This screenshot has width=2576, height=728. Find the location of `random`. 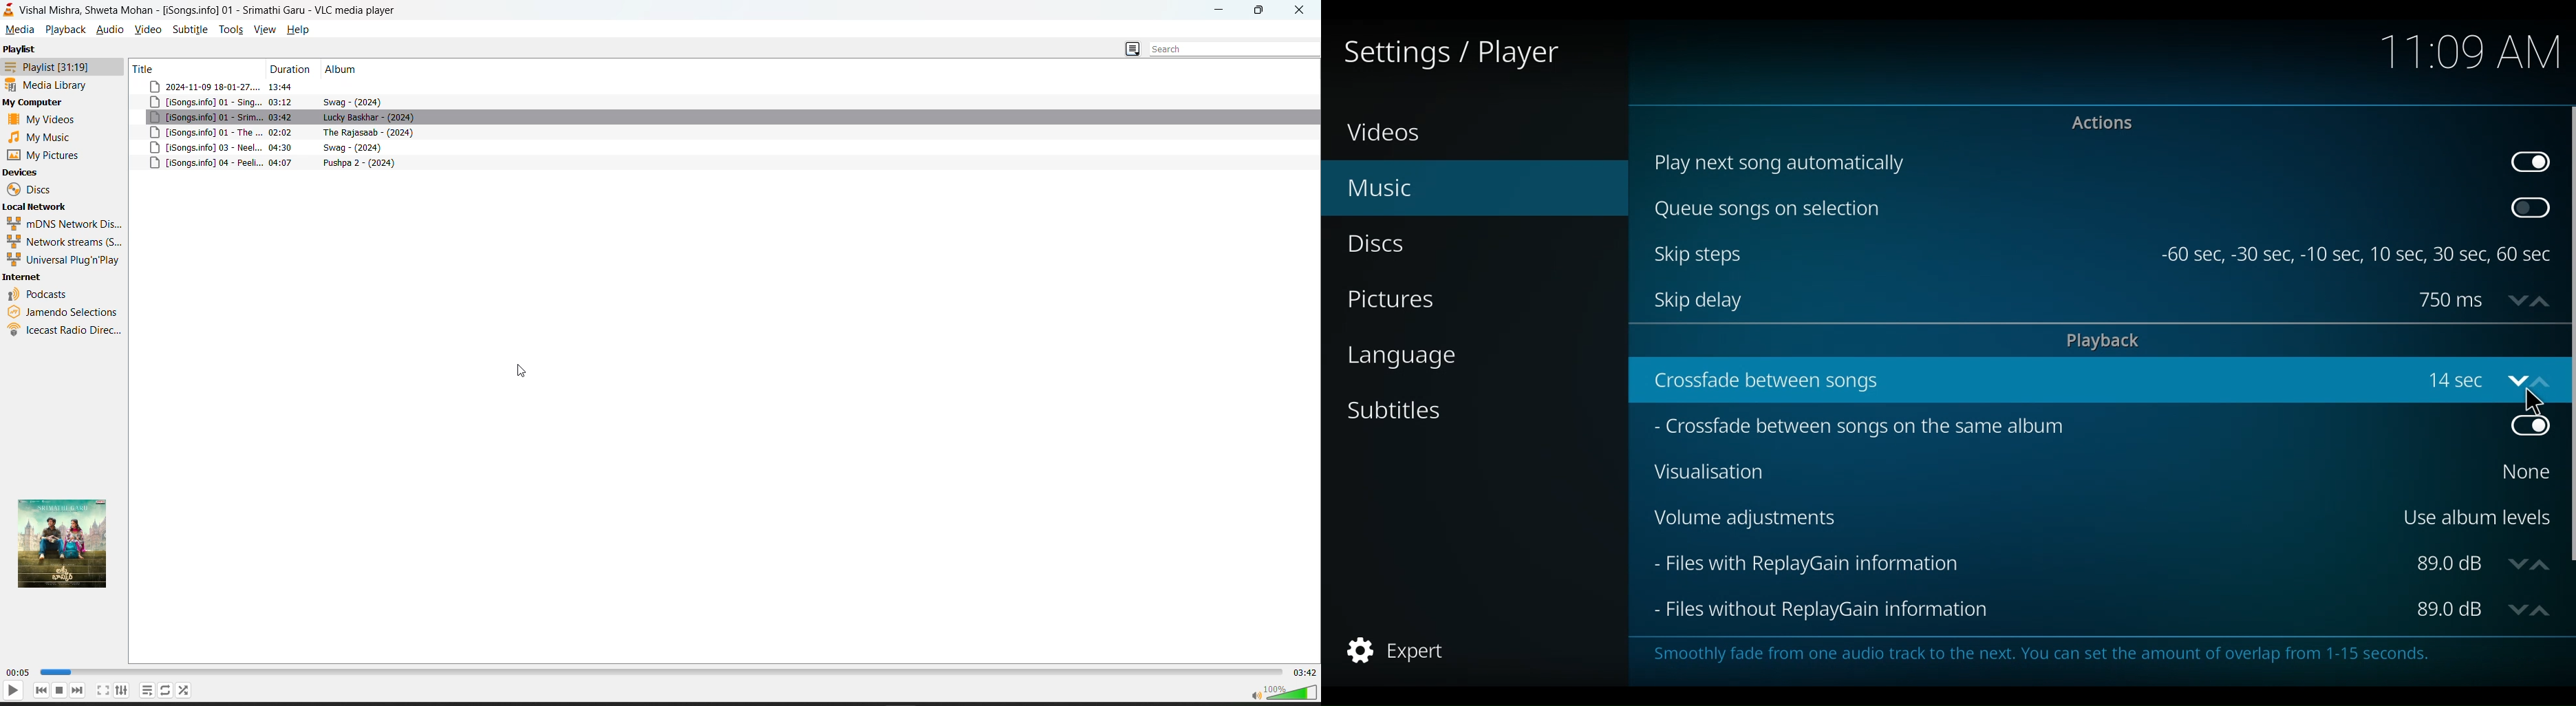

random is located at coordinates (184, 690).